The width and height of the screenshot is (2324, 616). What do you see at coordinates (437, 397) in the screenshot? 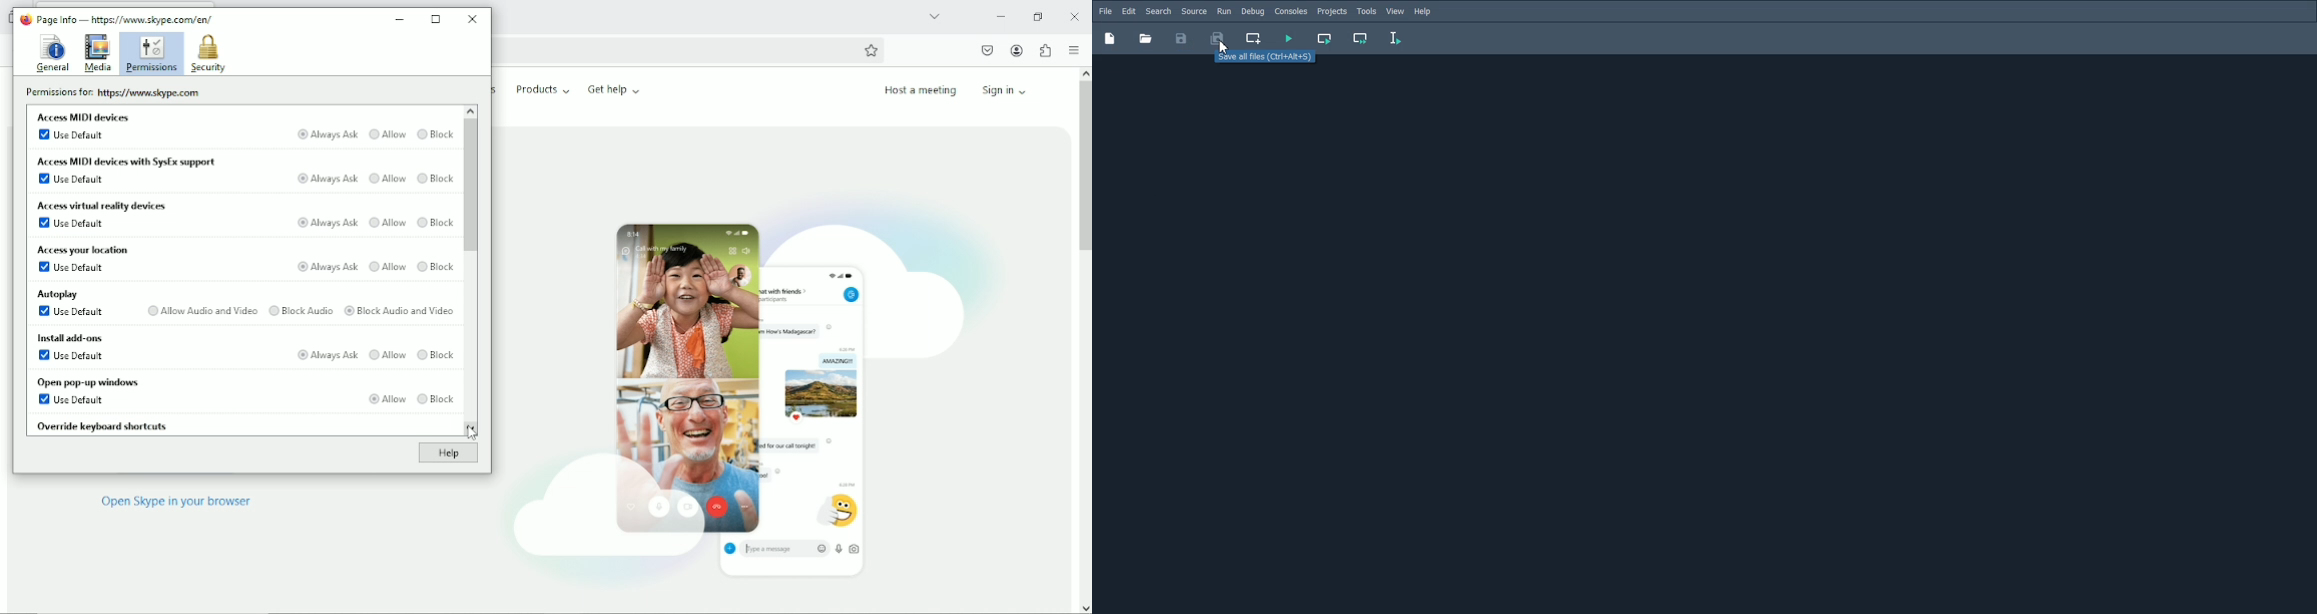
I see `Block` at bounding box center [437, 397].